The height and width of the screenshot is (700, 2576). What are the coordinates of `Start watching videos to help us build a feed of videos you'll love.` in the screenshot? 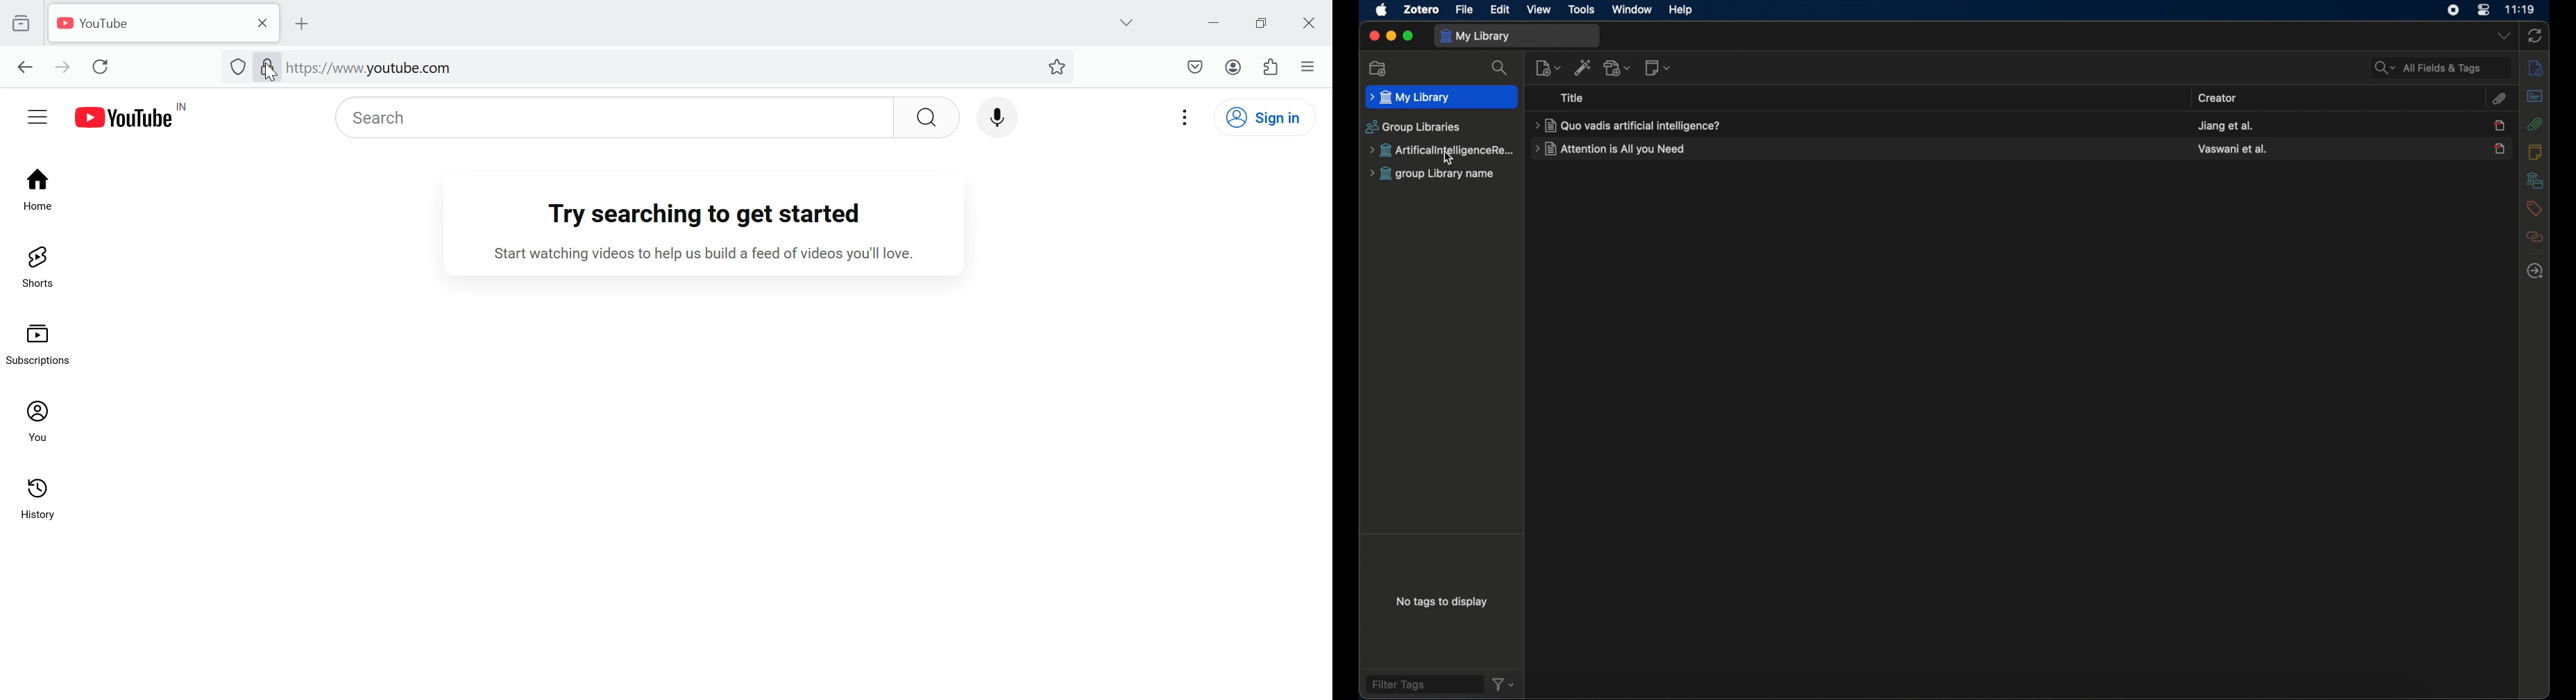 It's located at (720, 255).